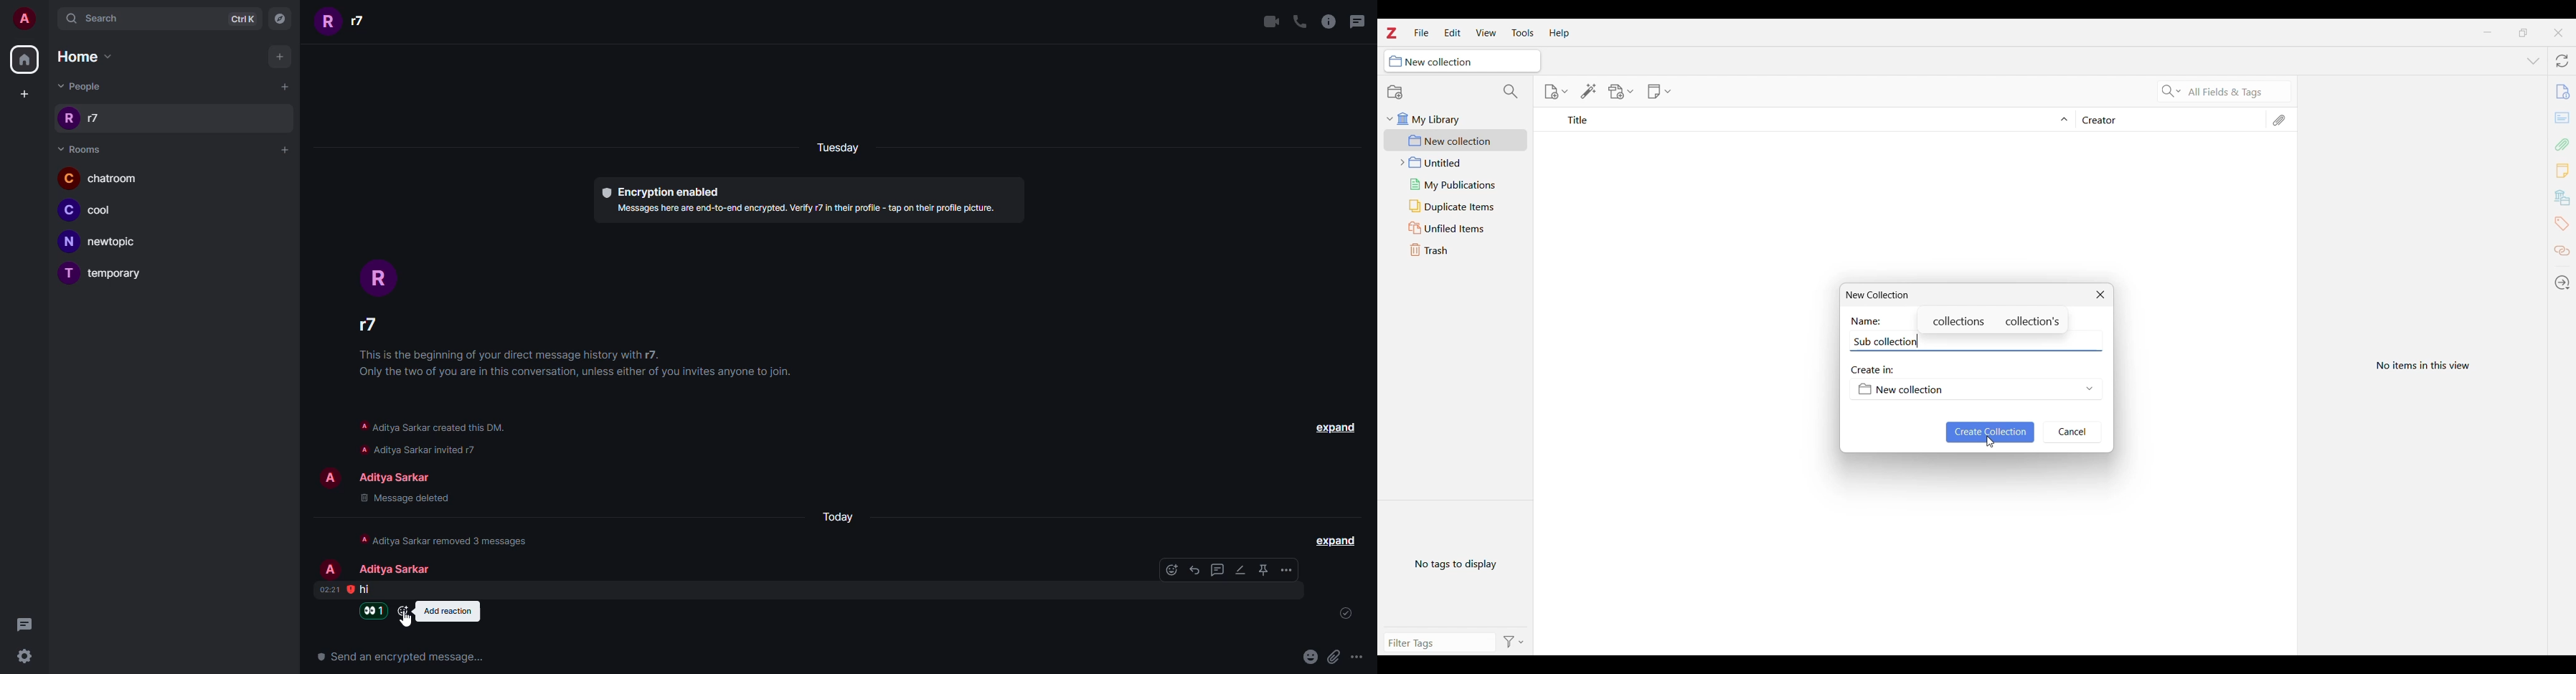 Image resolution: width=2576 pixels, height=700 pixels. Describe the element at coordinates (839, 516) in the screenshot. I see `day` at that location.